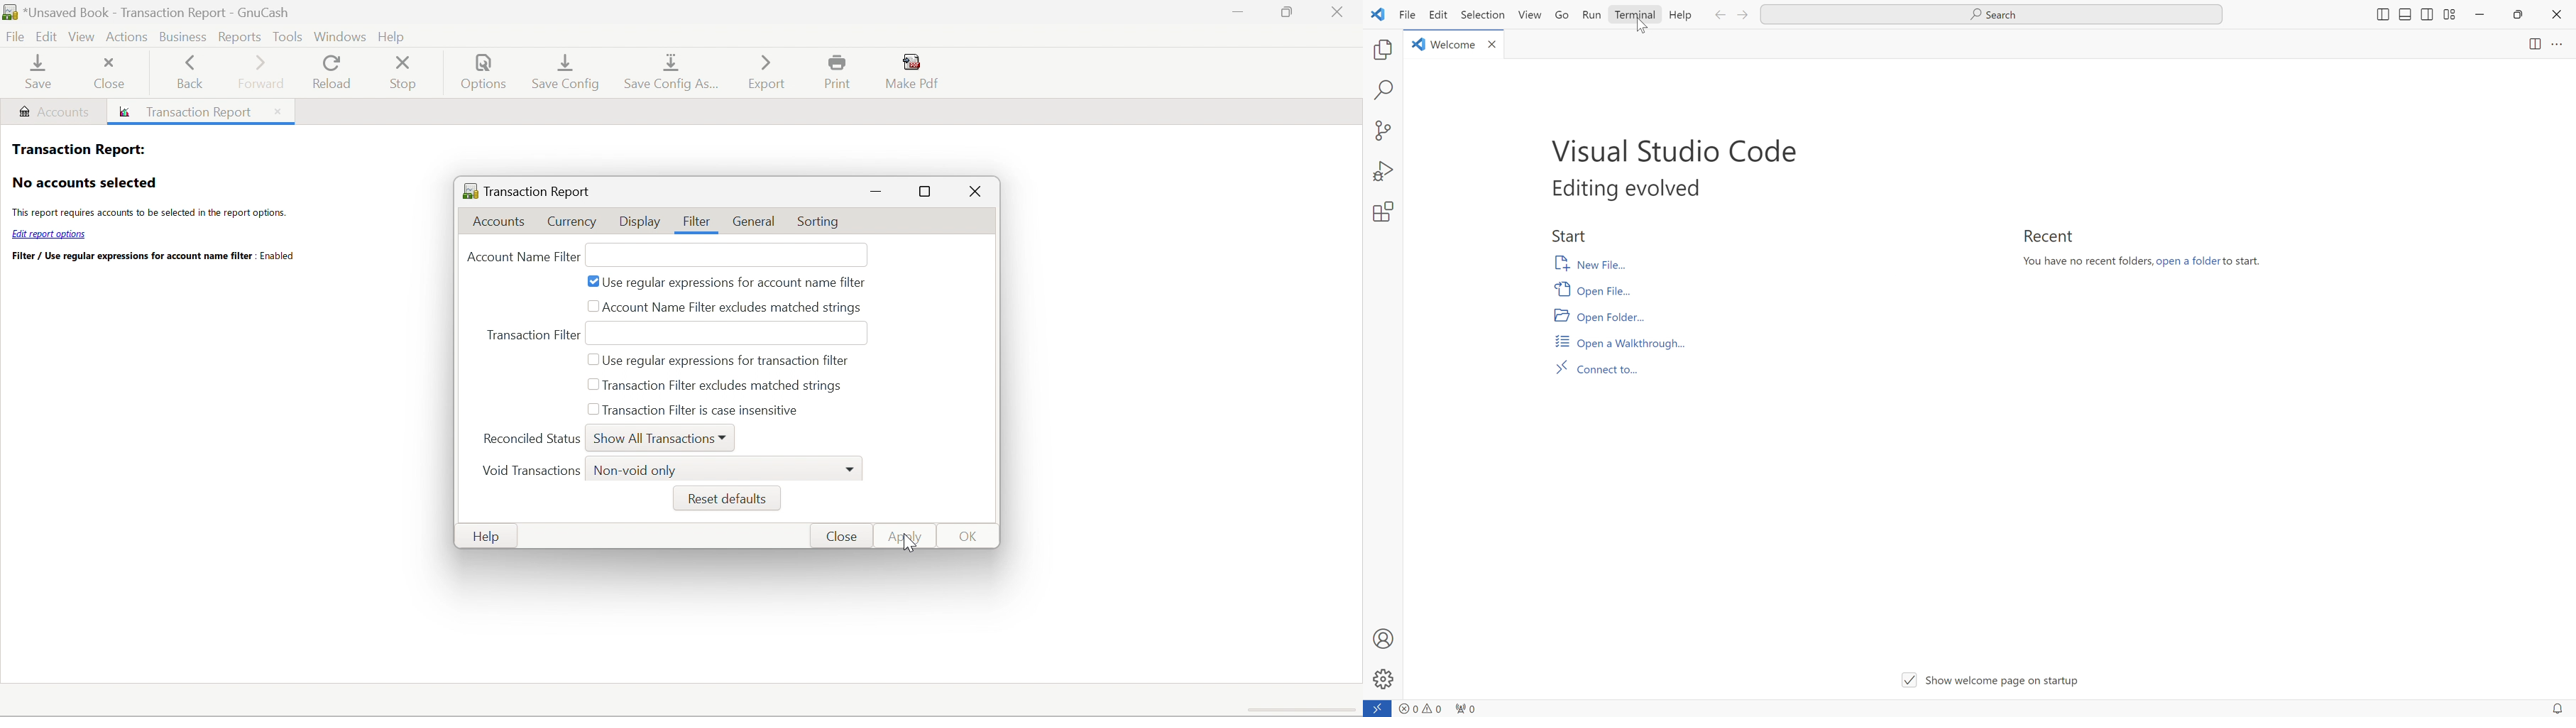  What do you see at coordinates (192, 74) in the screenshot?
I see `Back` at bounding box center [192, 74].